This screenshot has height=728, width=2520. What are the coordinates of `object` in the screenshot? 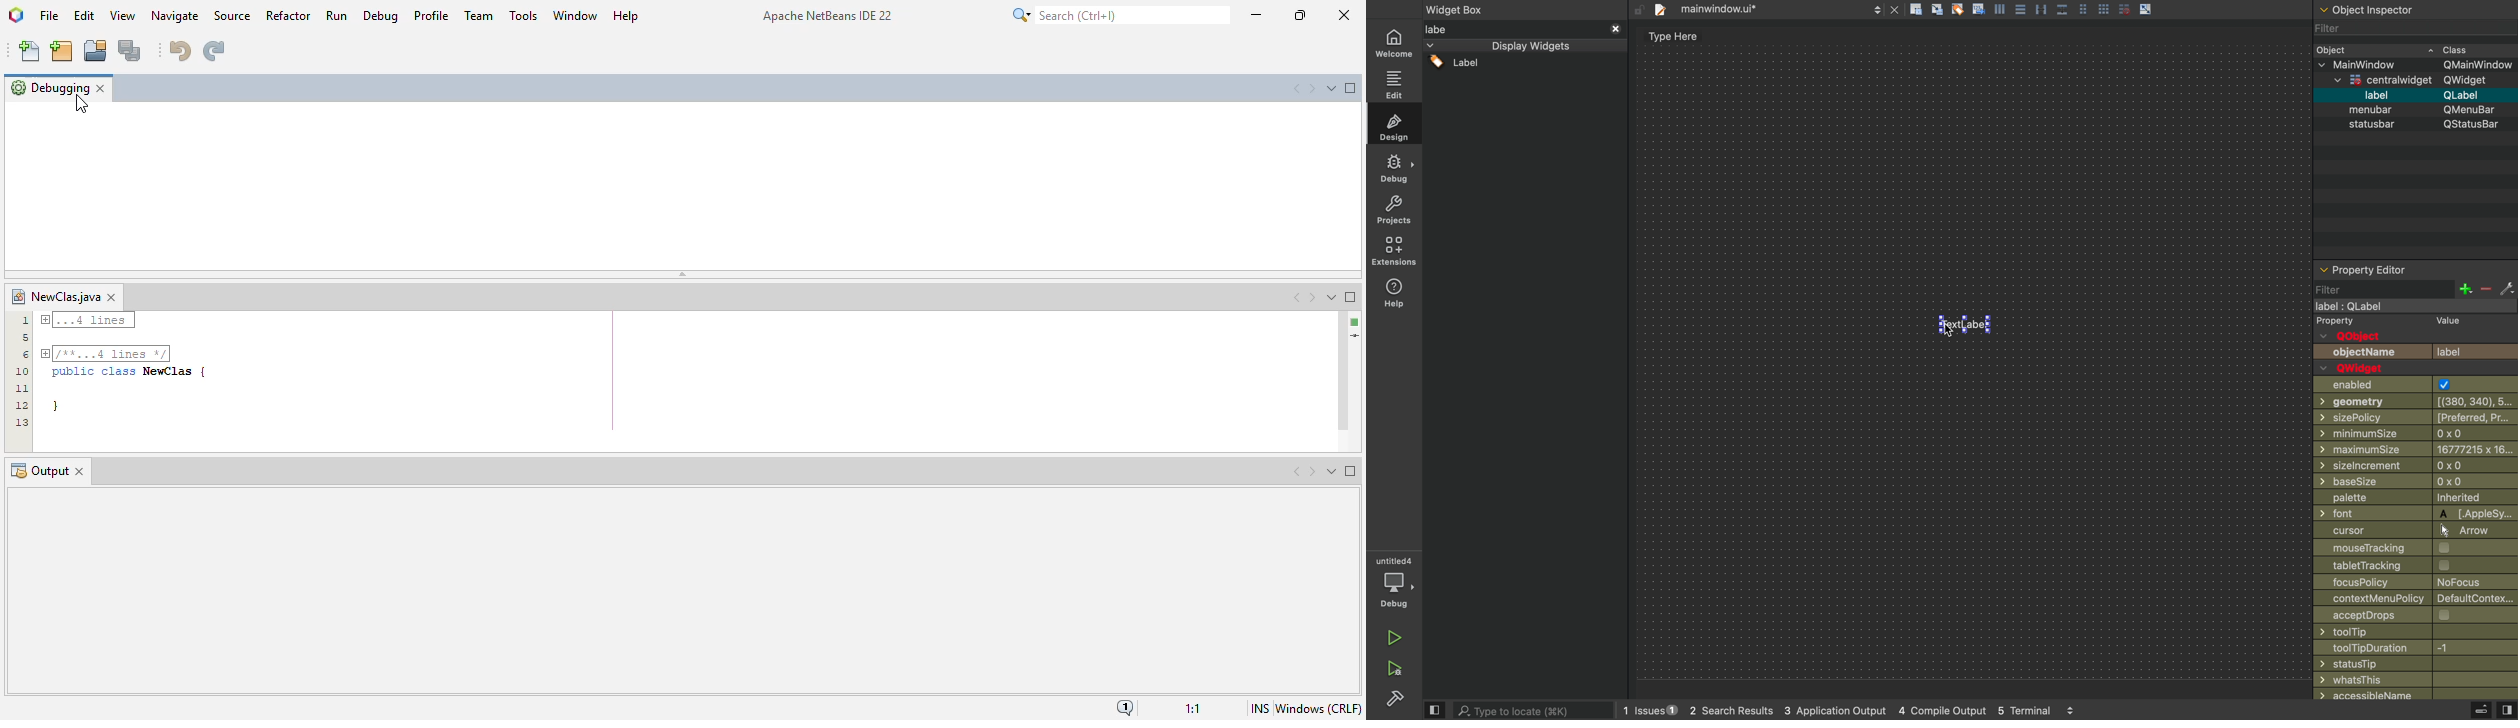 It's located at (2414, 48).